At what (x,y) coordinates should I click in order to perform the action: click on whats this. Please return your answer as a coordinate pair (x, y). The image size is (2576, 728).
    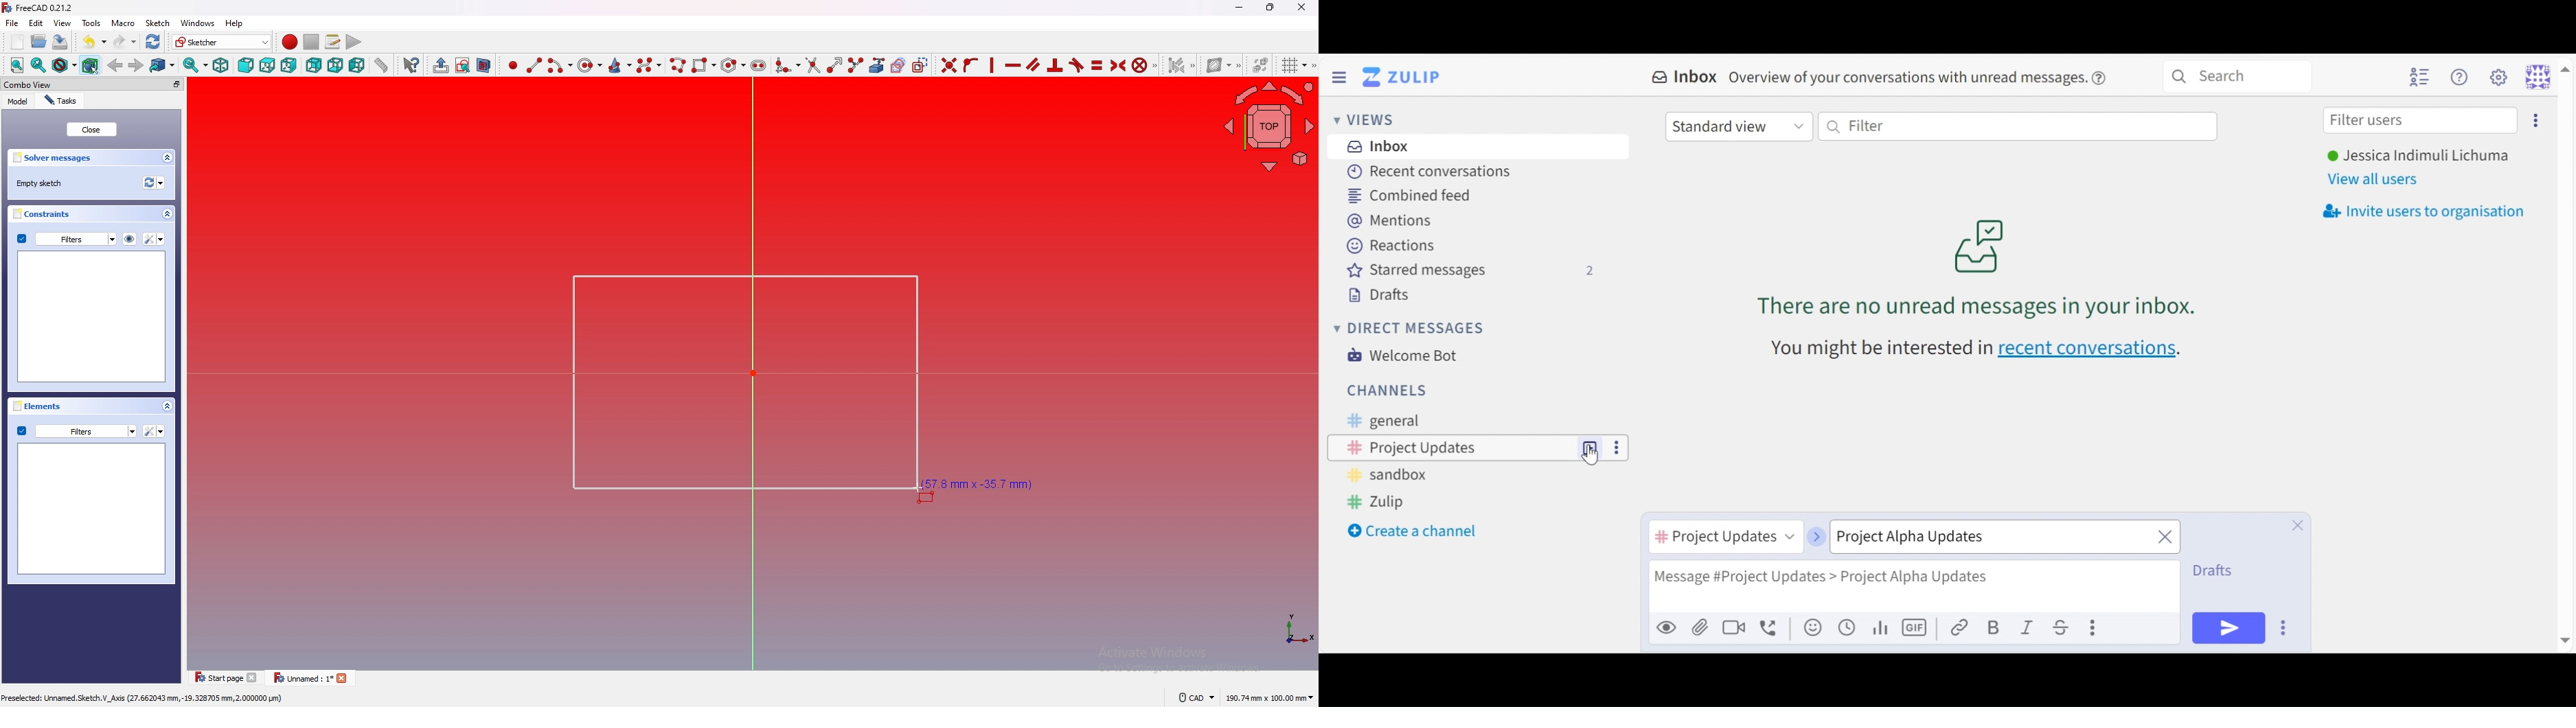
    Looking at the image, I should click on (413, 65).